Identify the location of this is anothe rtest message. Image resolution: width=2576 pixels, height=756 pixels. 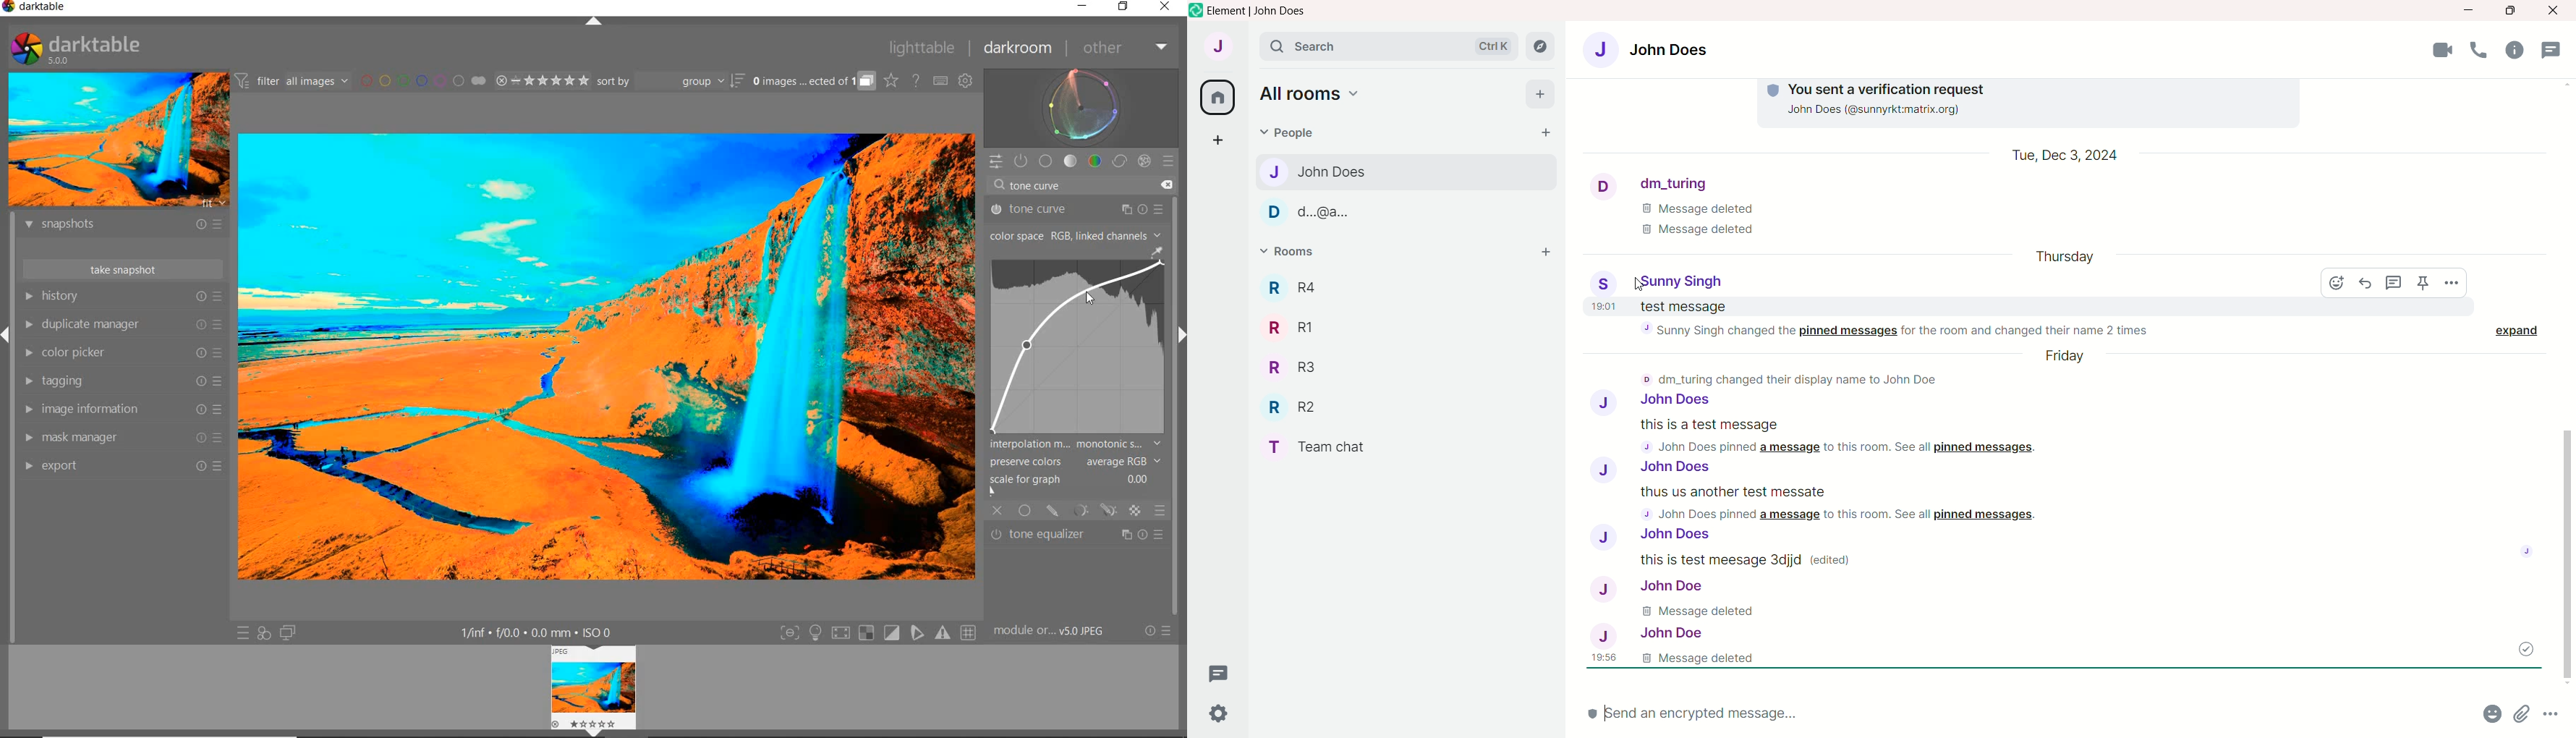
(1833, 504).